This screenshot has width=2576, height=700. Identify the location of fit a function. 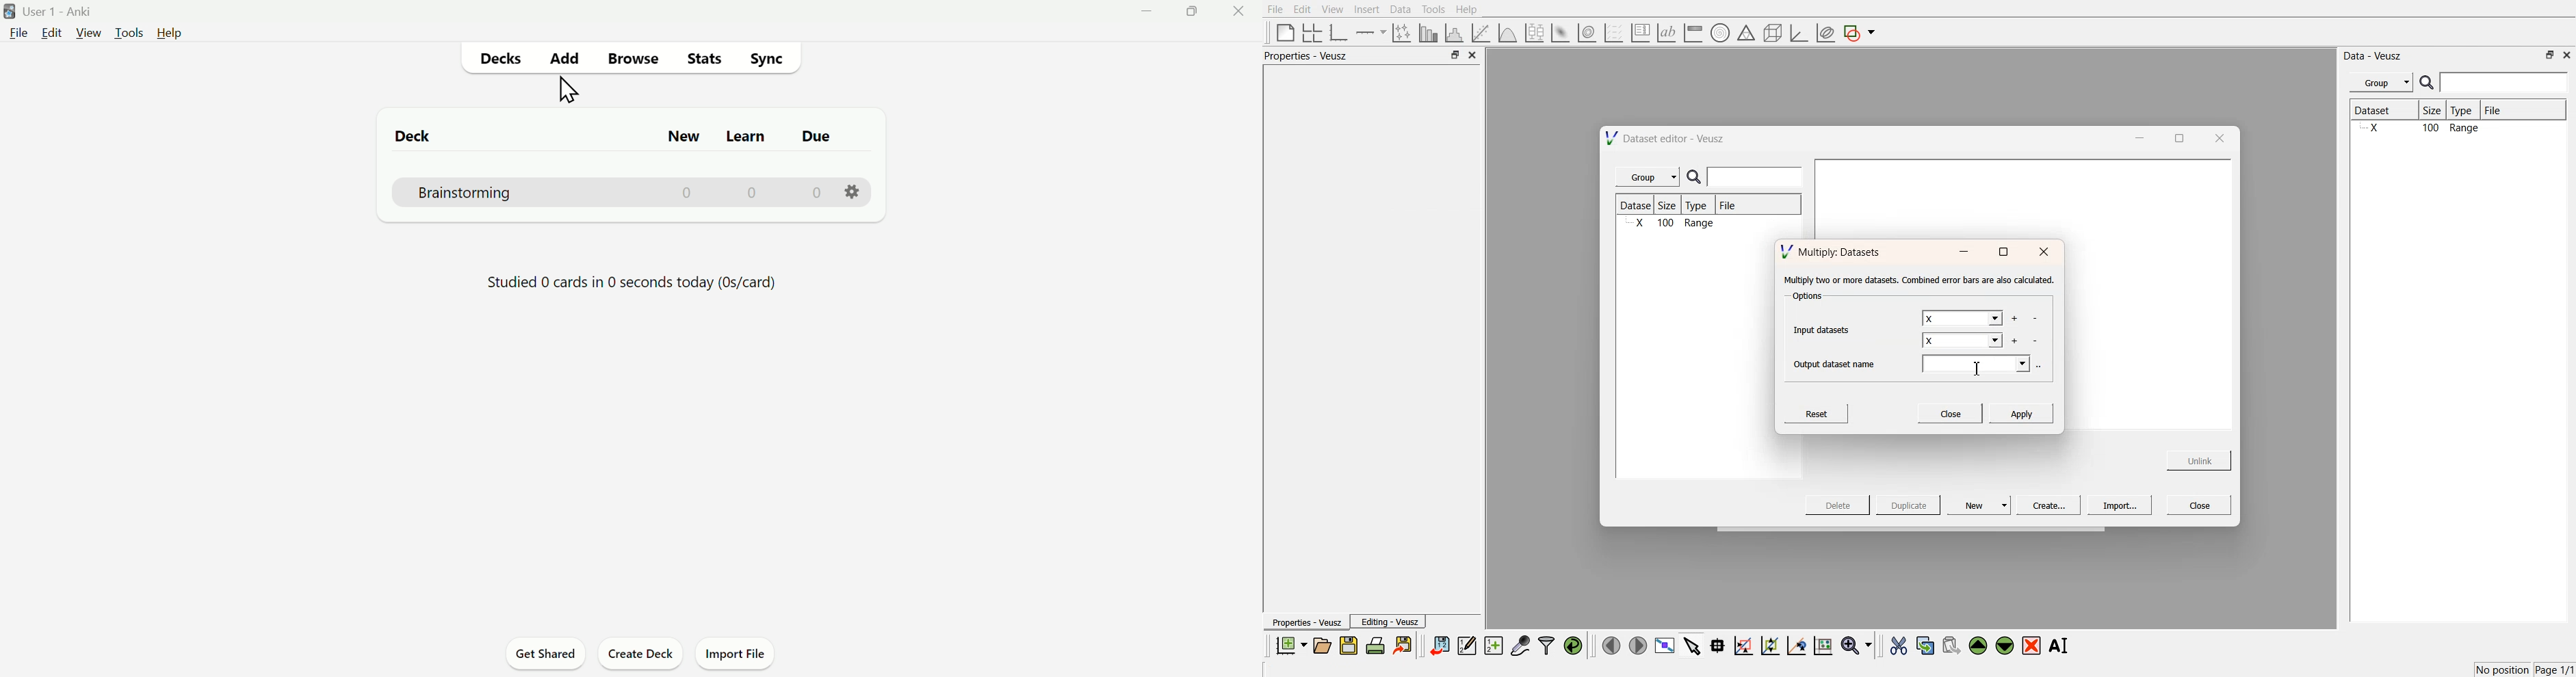
(1482, 31).